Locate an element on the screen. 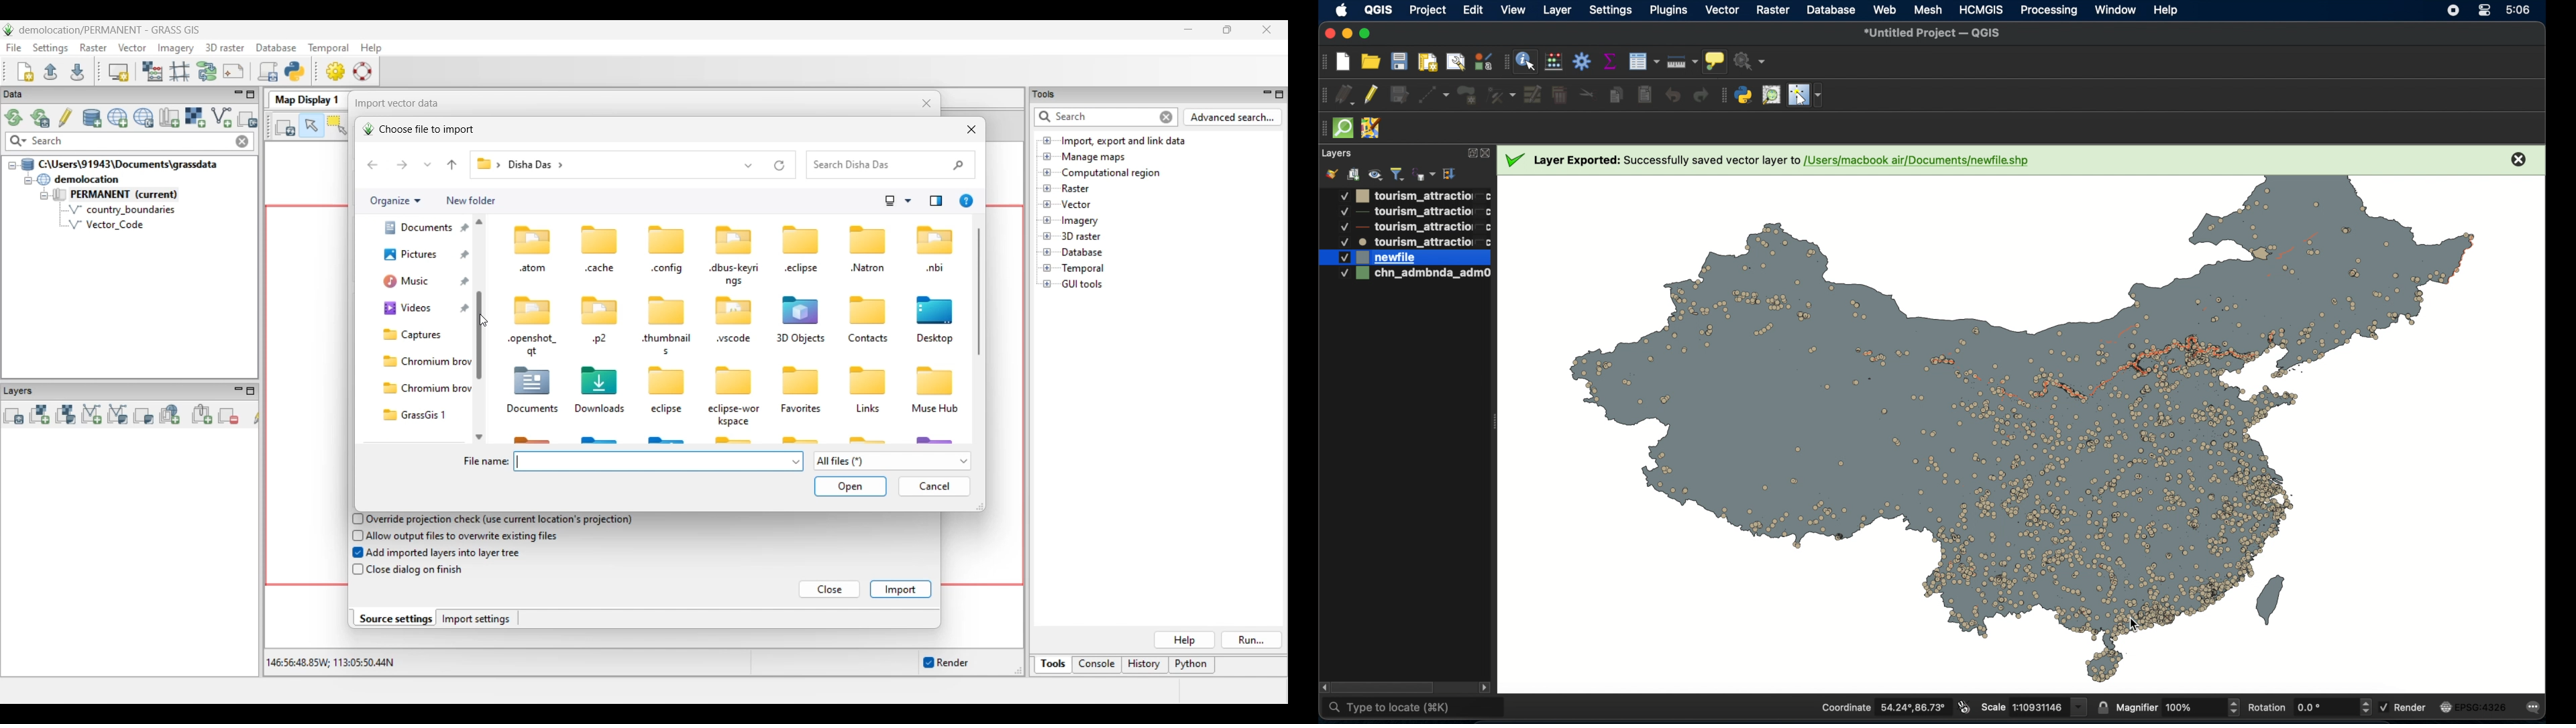 The width and height of the screenshot is (2576, 728). paste features is located at coordinates (1646, 95).